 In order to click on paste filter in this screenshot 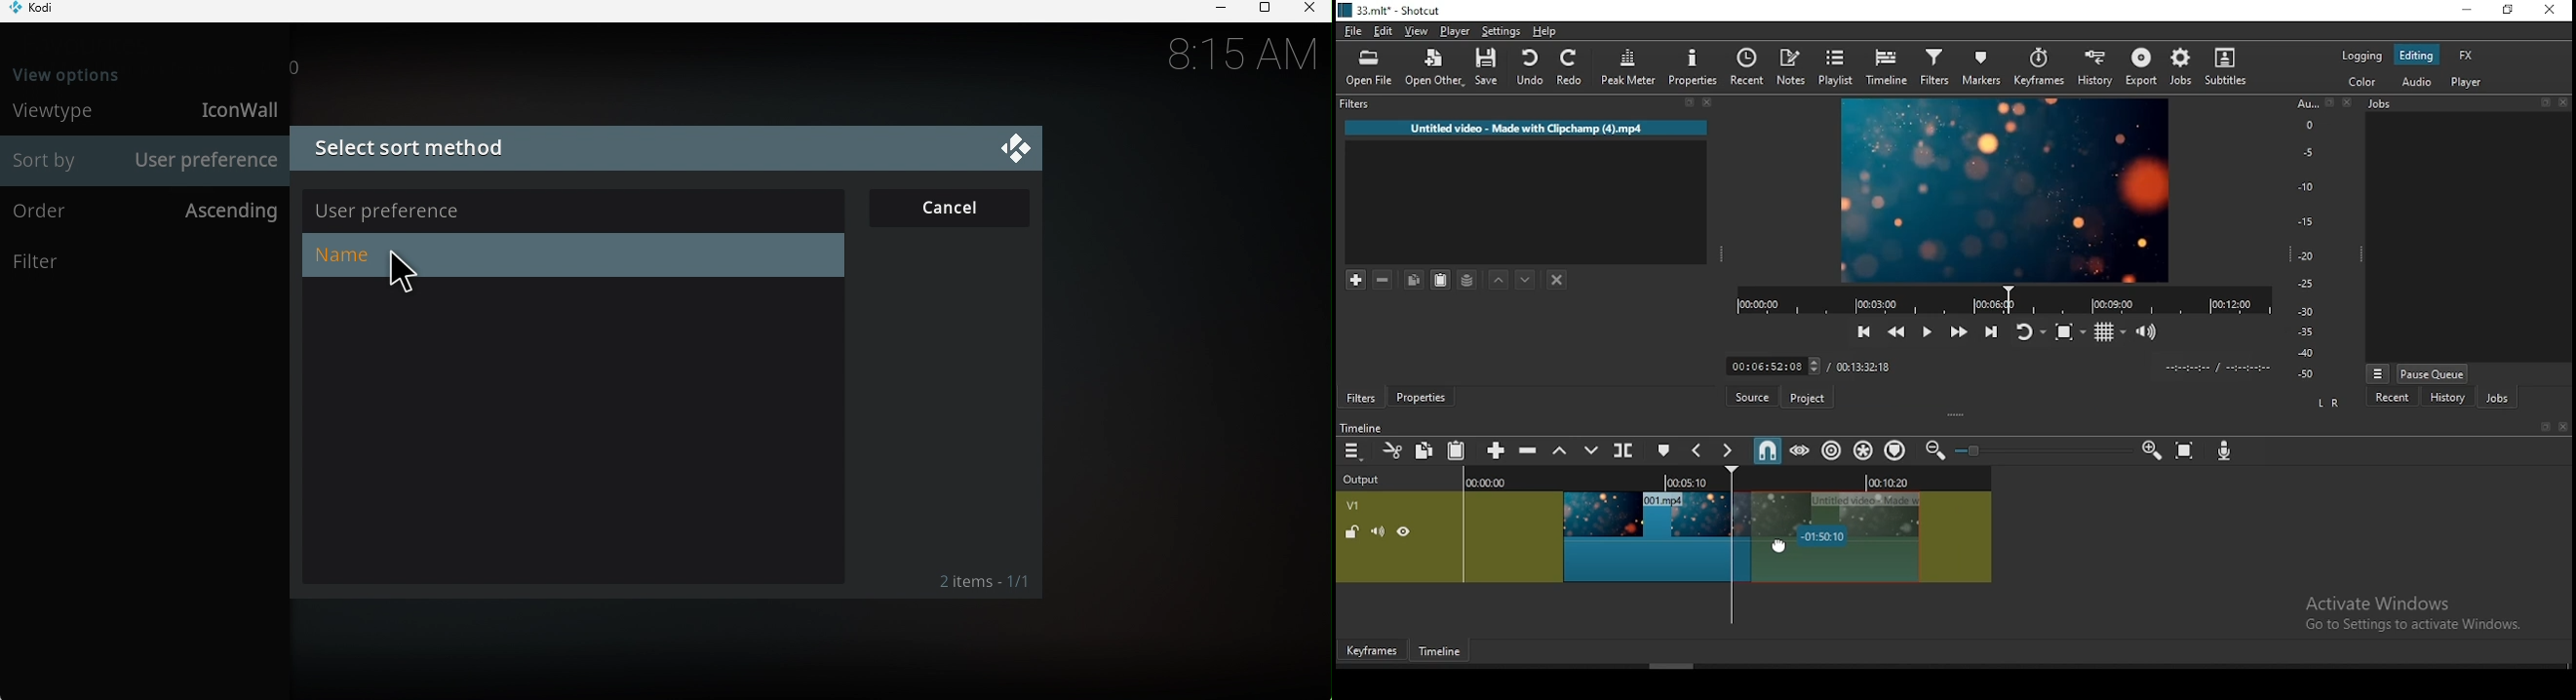, I will do `click(1444, 281)`.